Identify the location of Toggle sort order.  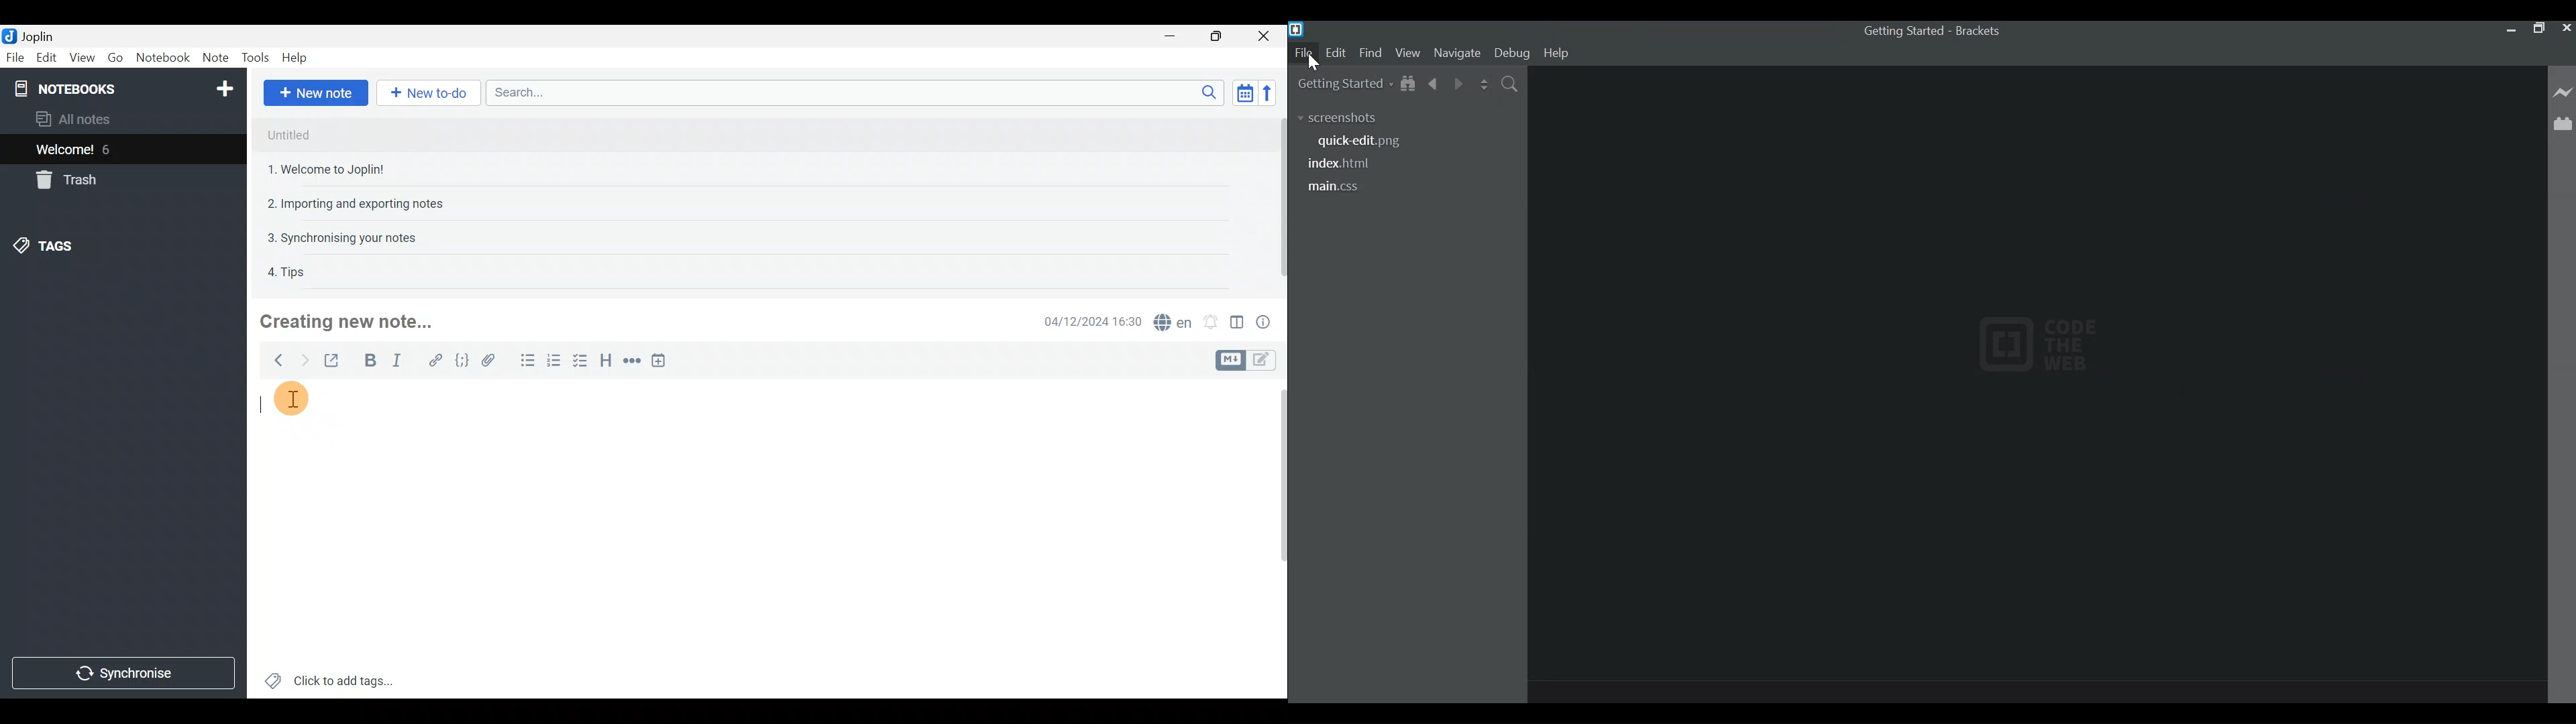
(1242, 91).